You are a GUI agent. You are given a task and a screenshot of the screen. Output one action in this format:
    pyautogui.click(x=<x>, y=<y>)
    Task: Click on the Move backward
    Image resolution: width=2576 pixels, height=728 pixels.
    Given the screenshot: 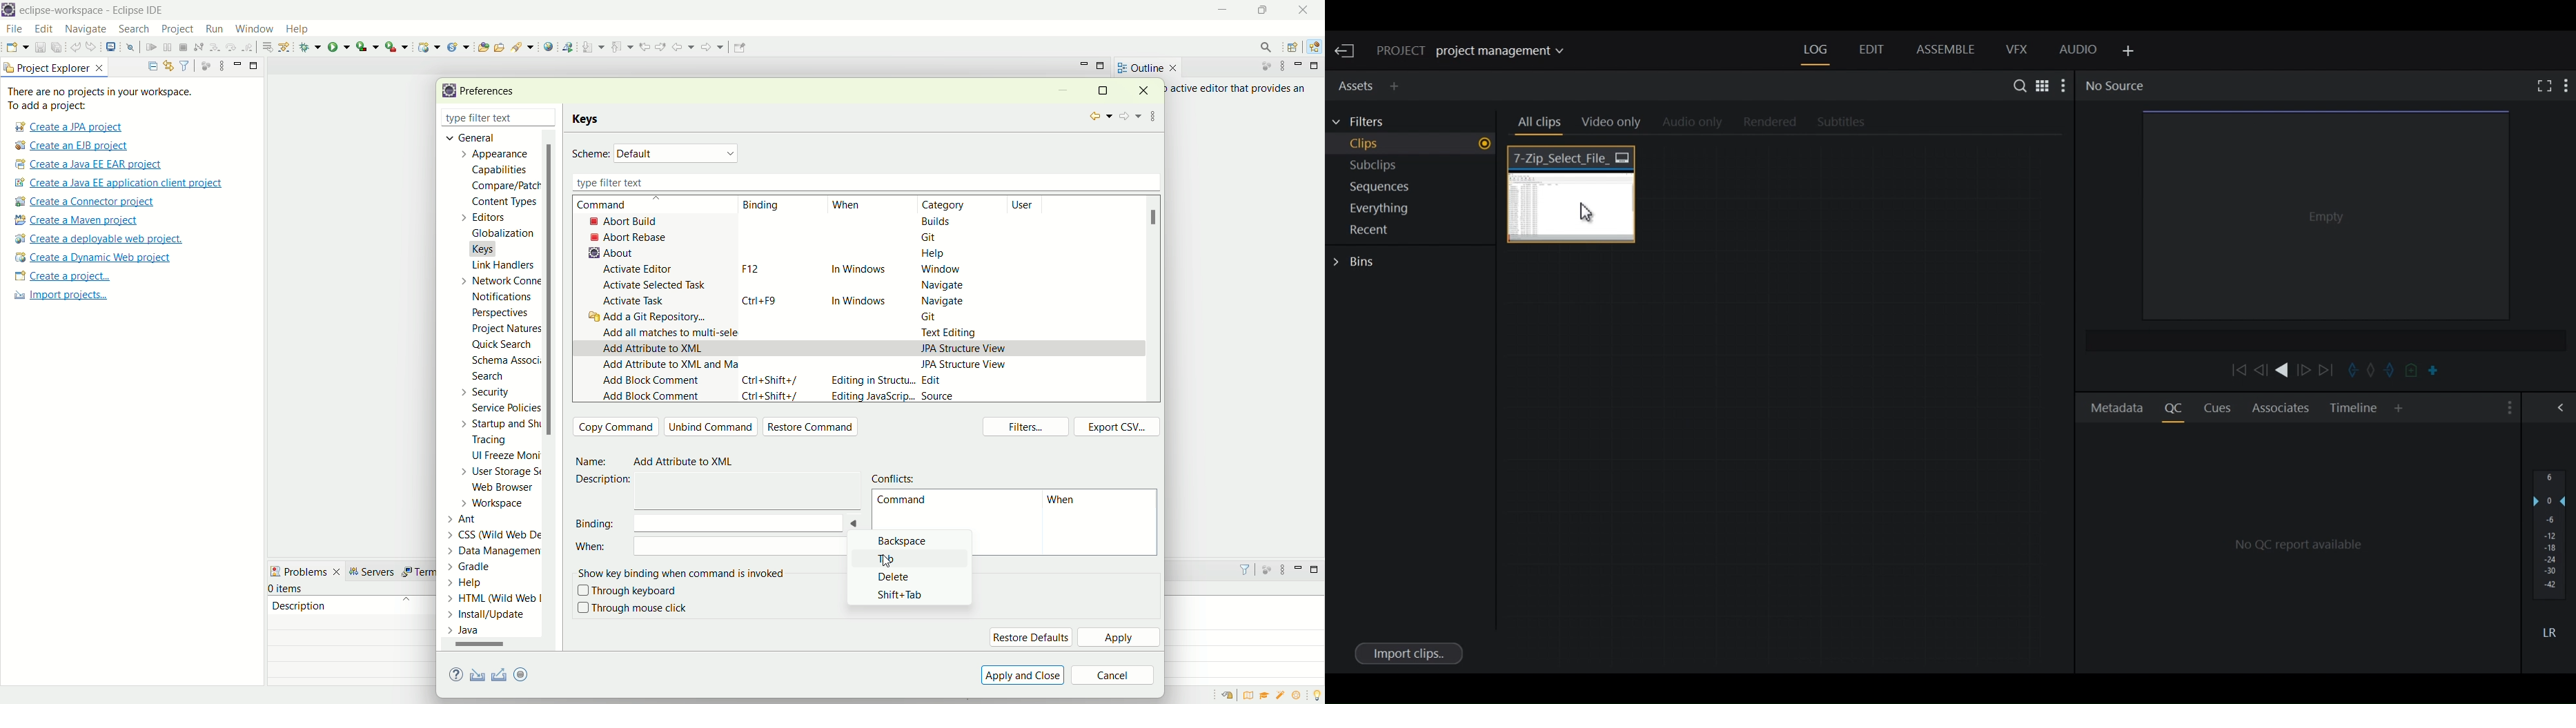 What is the action you would take?
    pyautogui.click(x=2237, y=370)
    